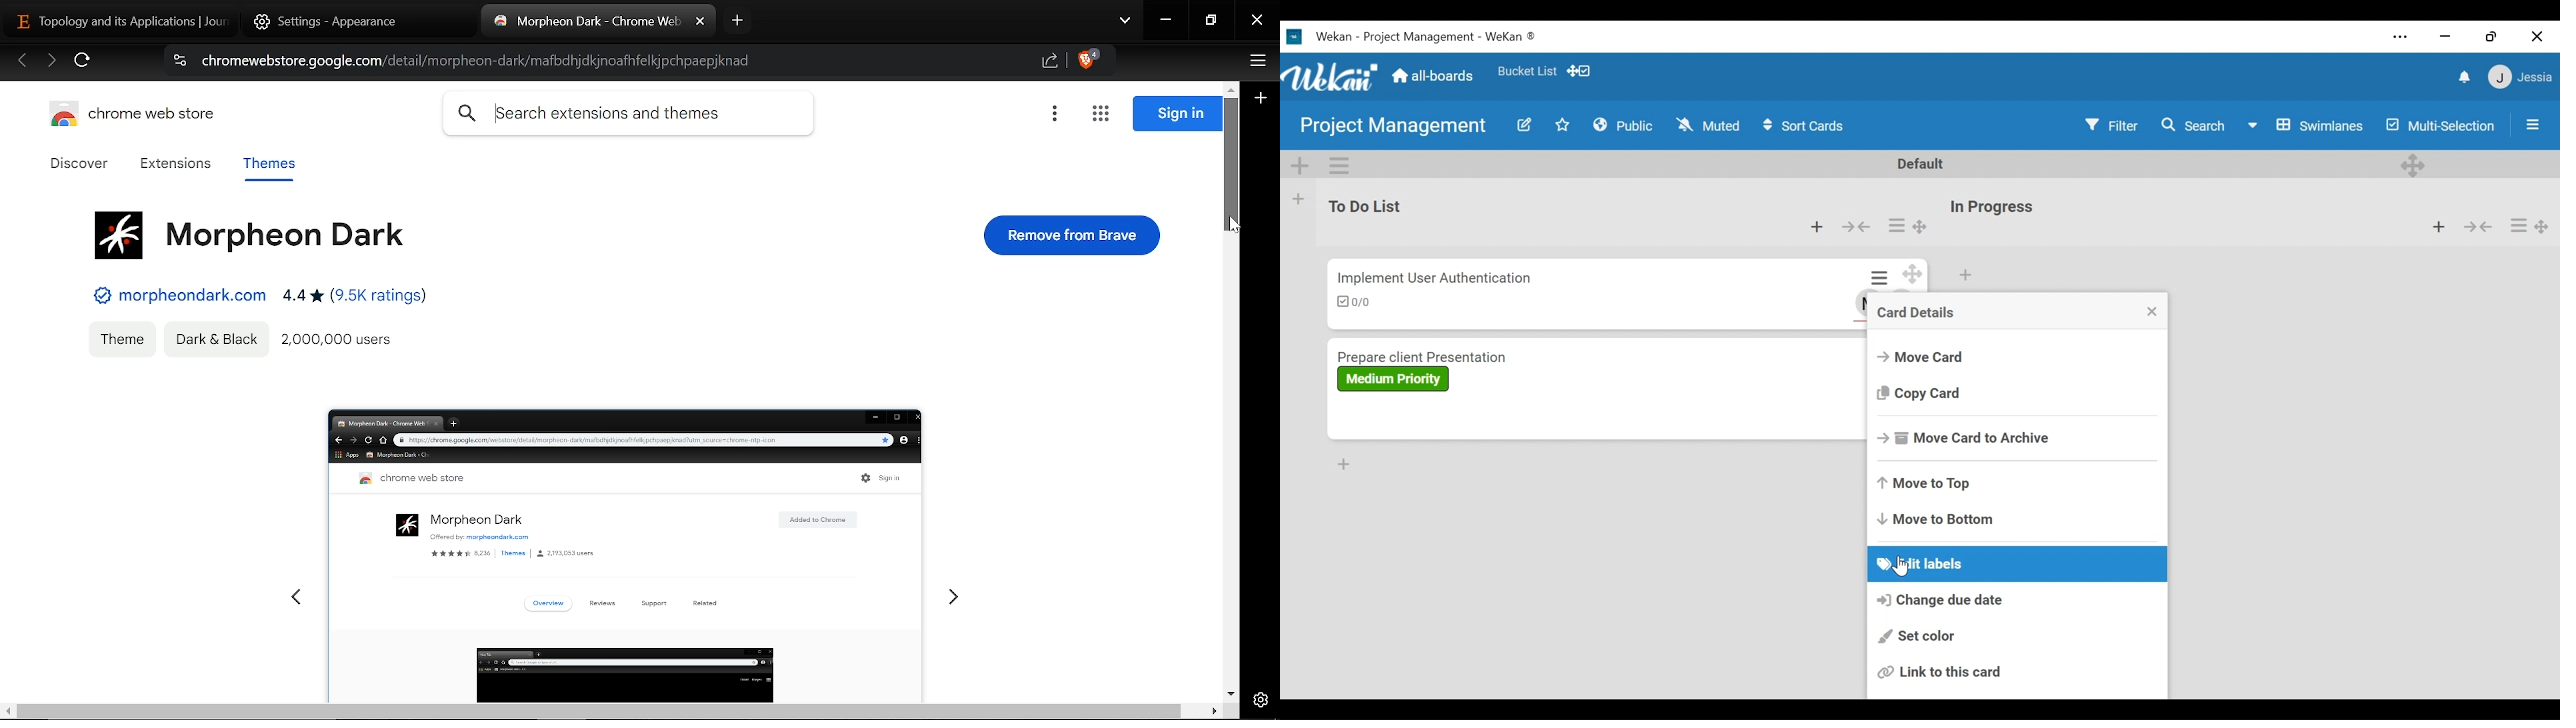 The image size is (2576, 728). I want to click on Swimlane actions, so click(1341, 163).